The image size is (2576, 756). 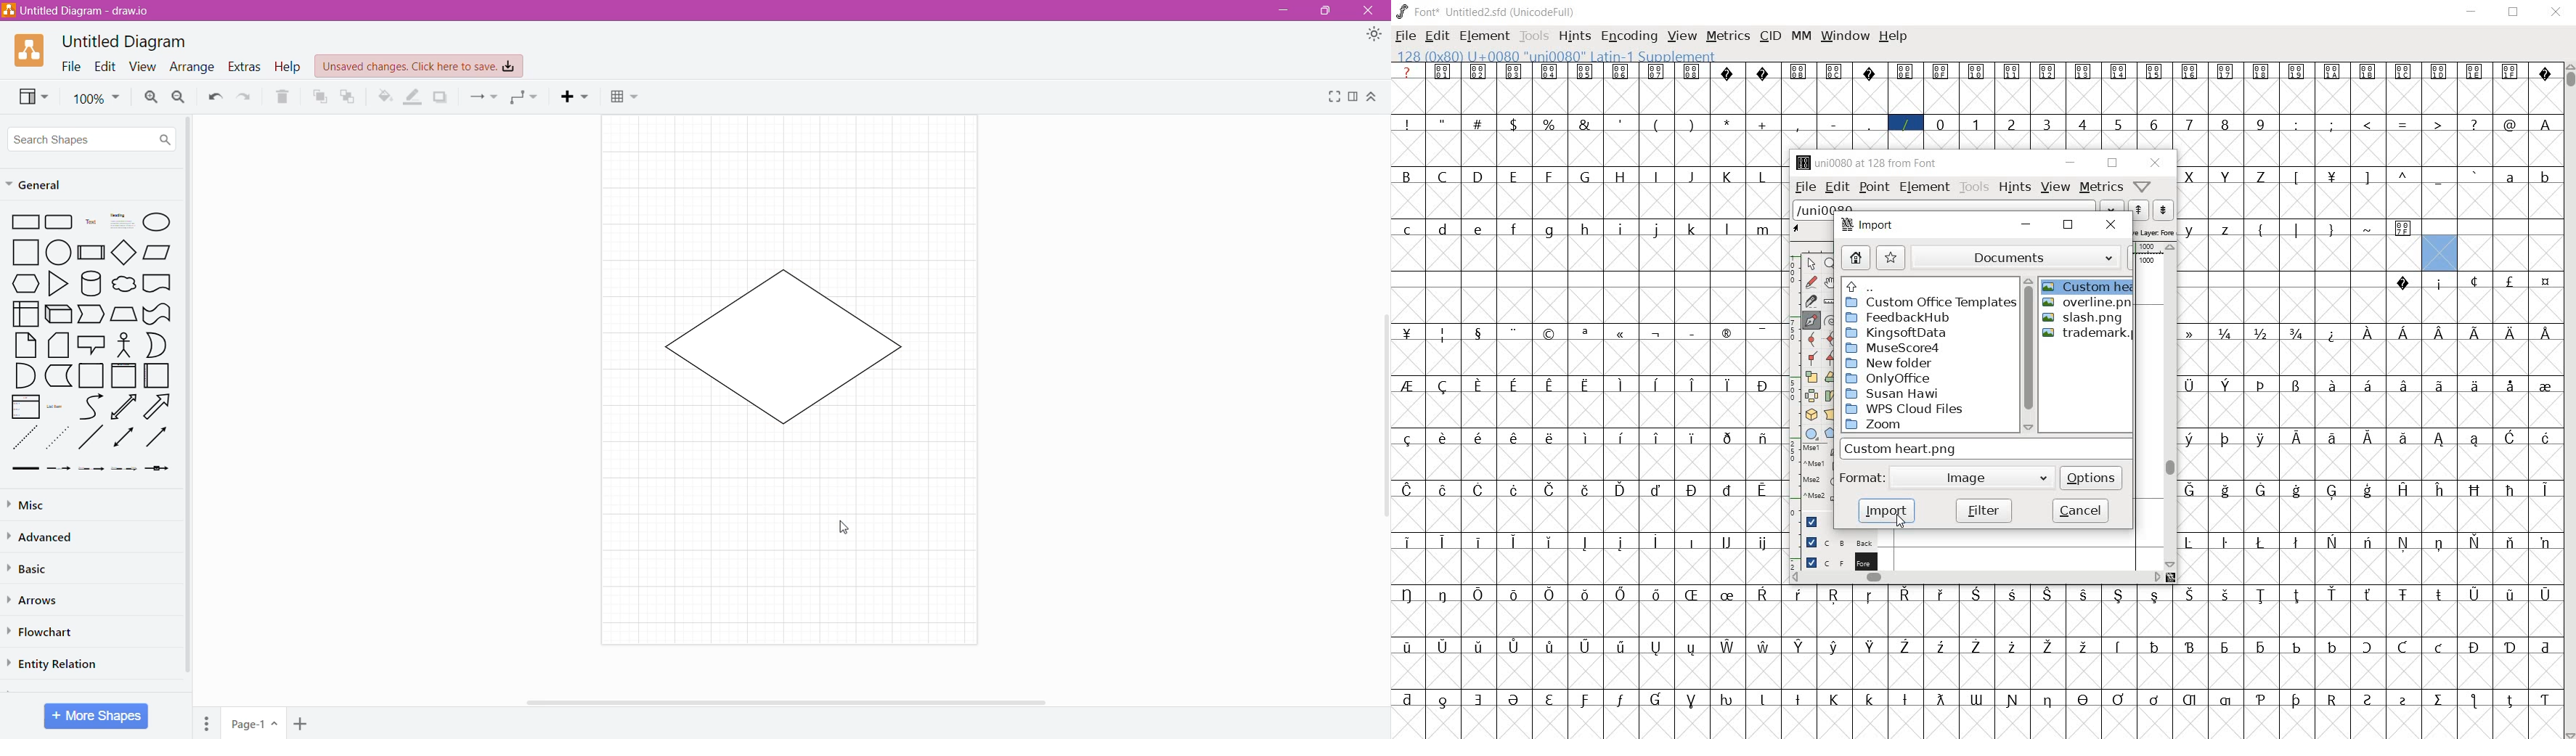 I want to click on glyph, so click(x=2440, y=72).